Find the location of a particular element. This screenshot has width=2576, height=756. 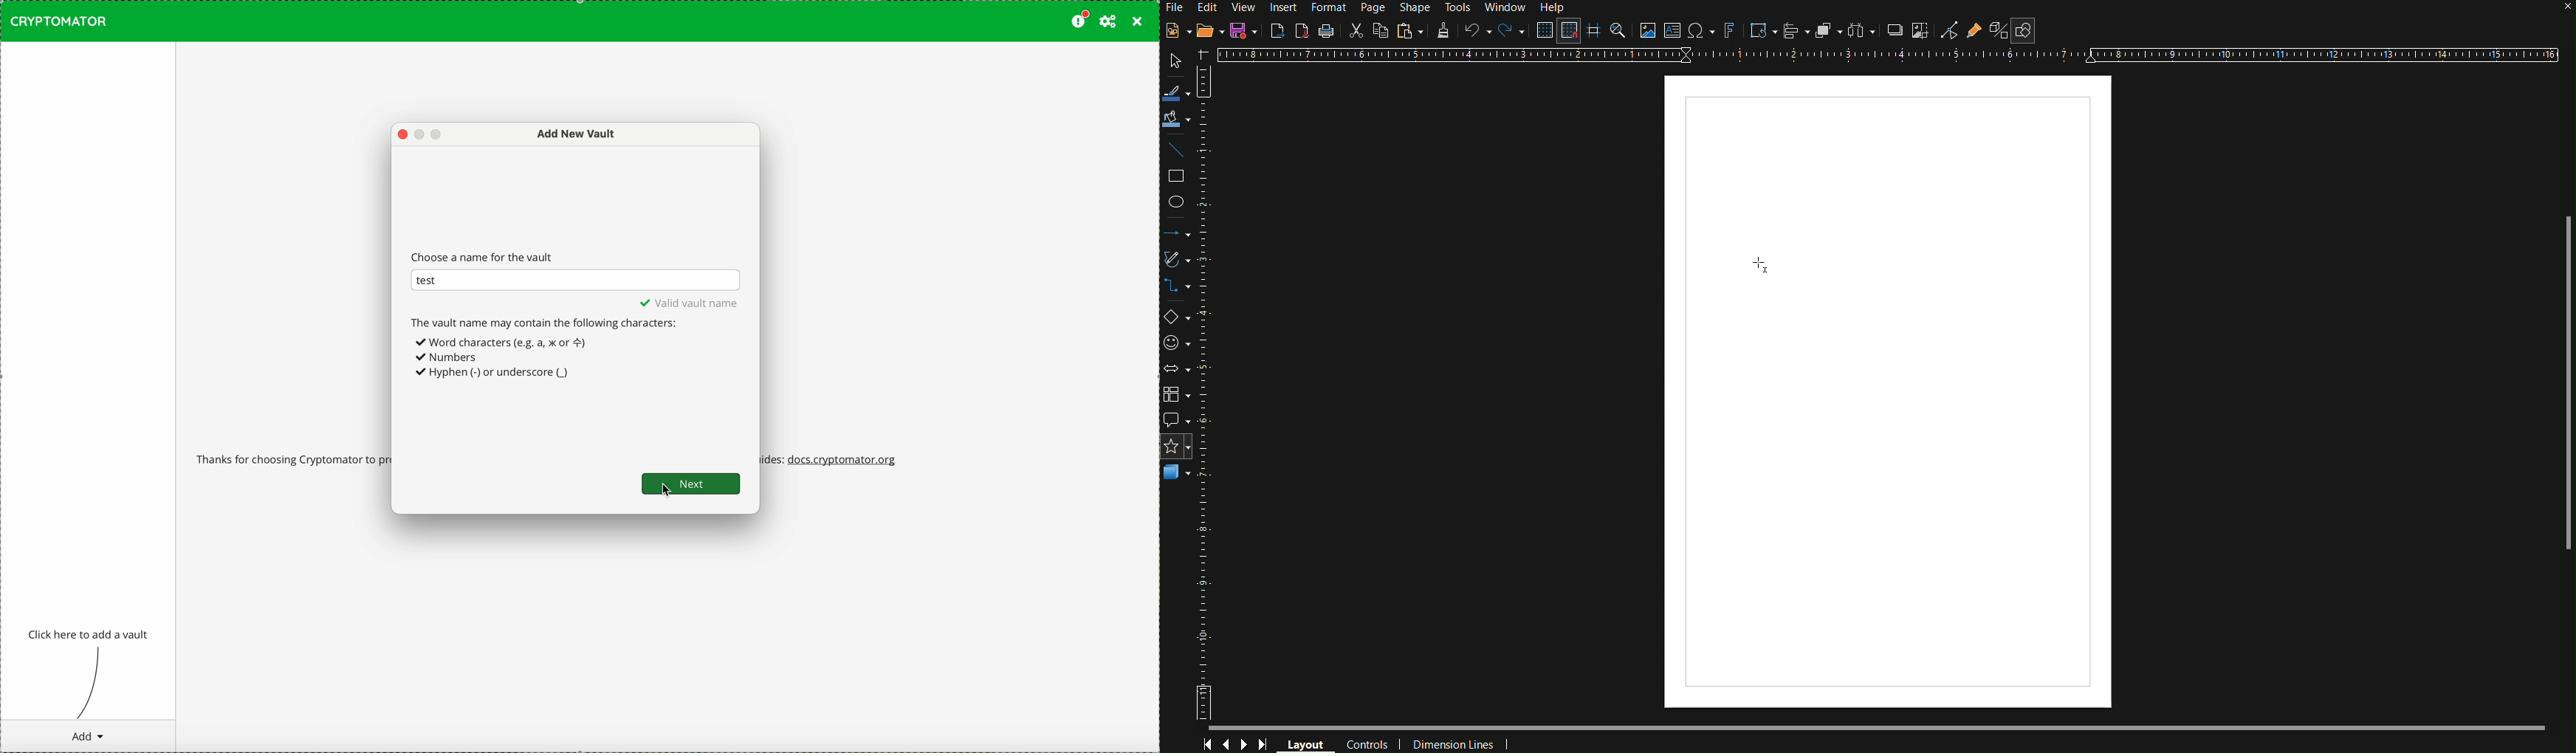

Cursor is located at coordinates (1758, 263).